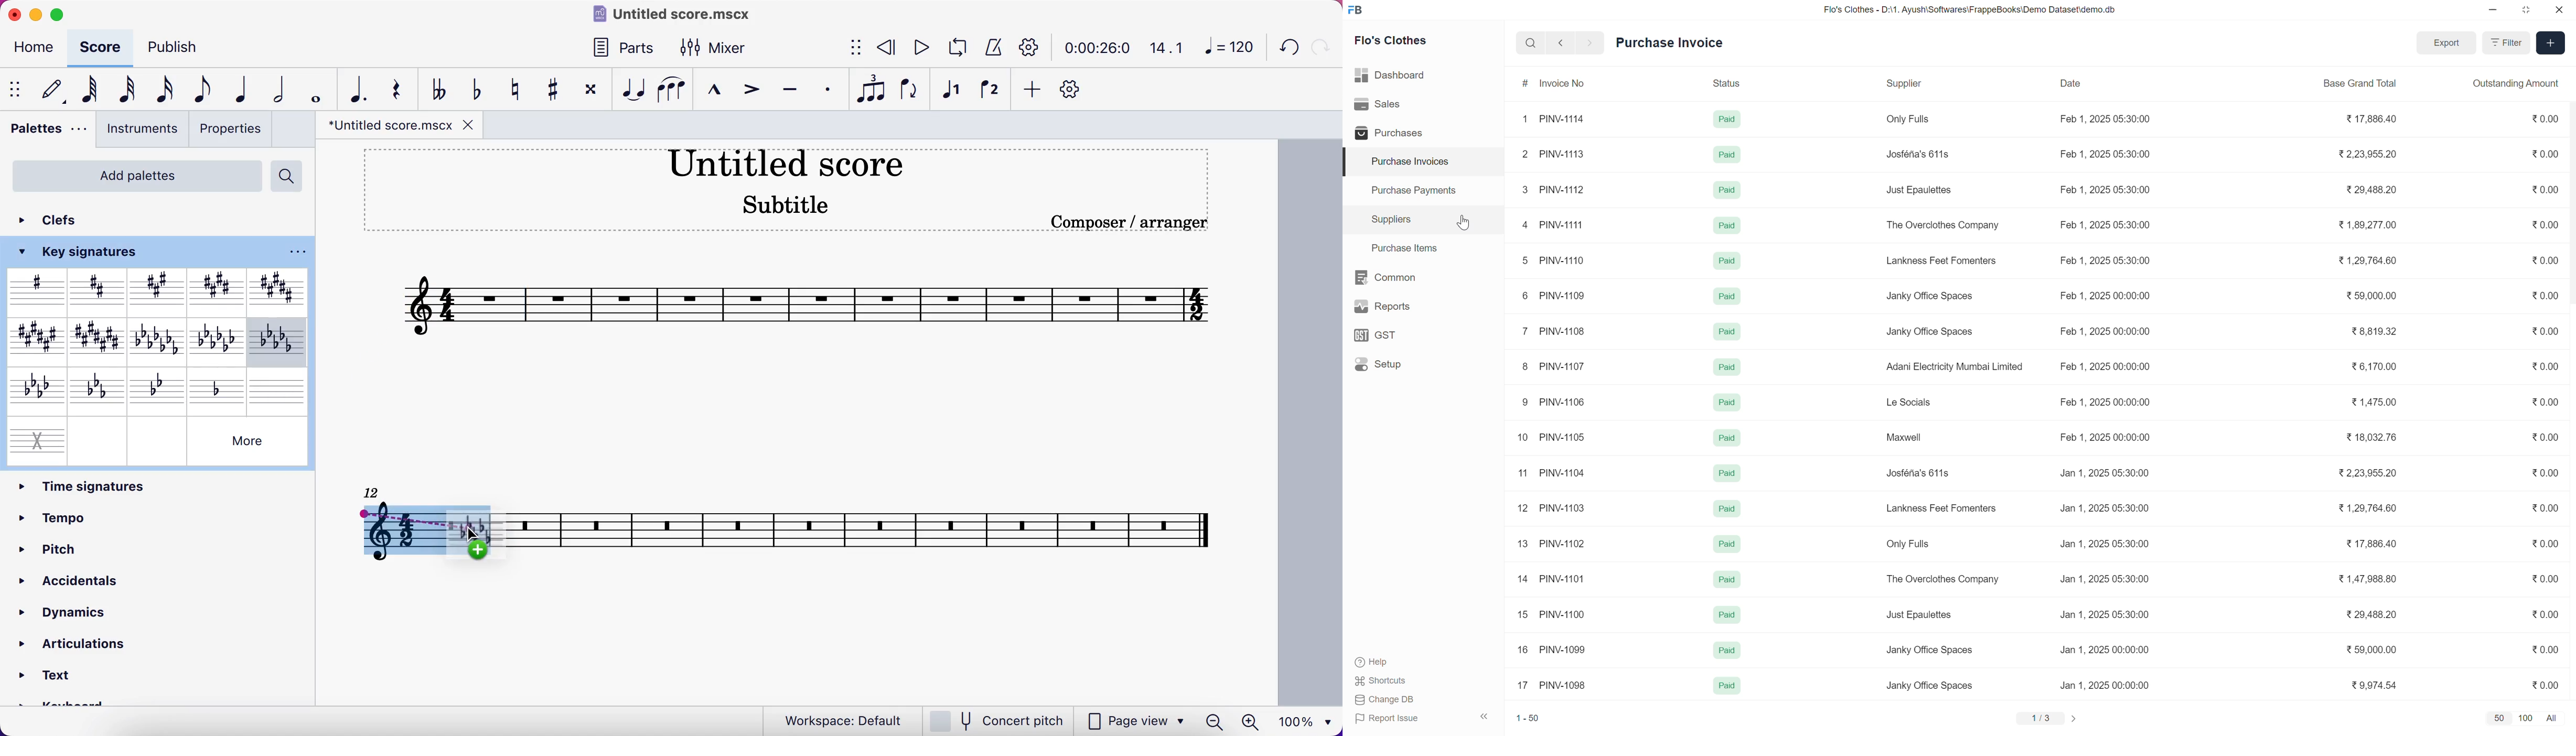  What do you see at coordinates (377, 492) in the screenshot?
I see `12` at bounding box center [377, 492].